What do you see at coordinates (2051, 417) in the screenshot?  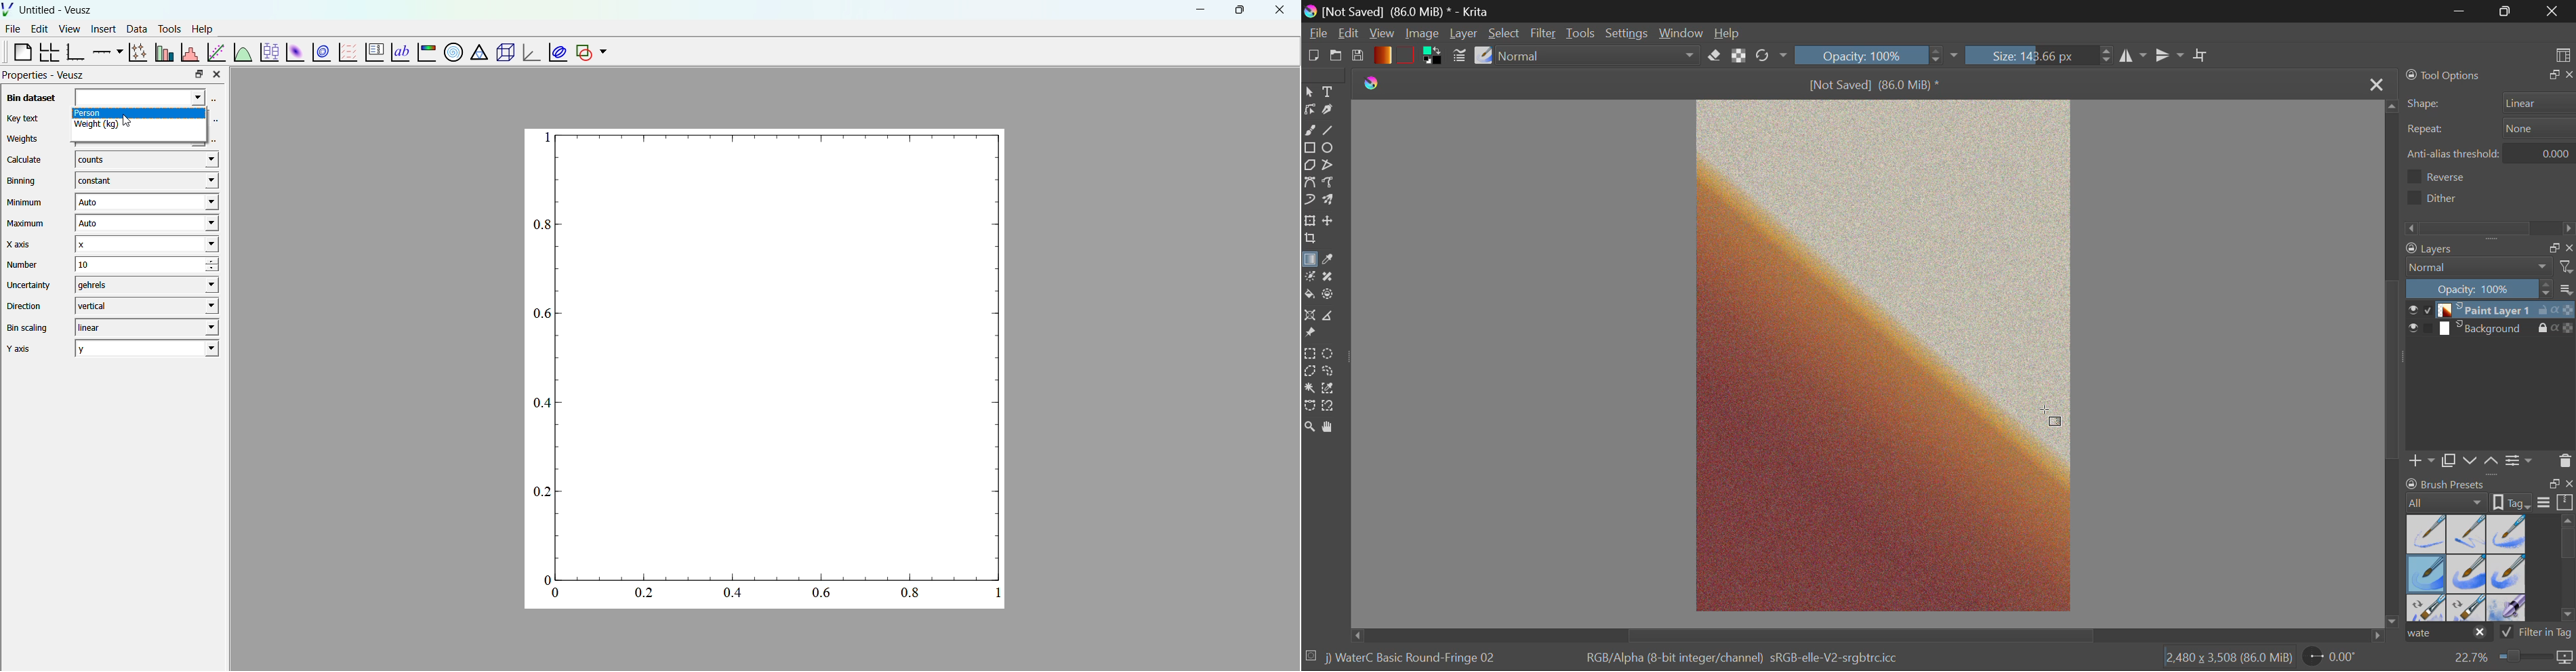 I see `cursor` at bounding box center [2051, 417].